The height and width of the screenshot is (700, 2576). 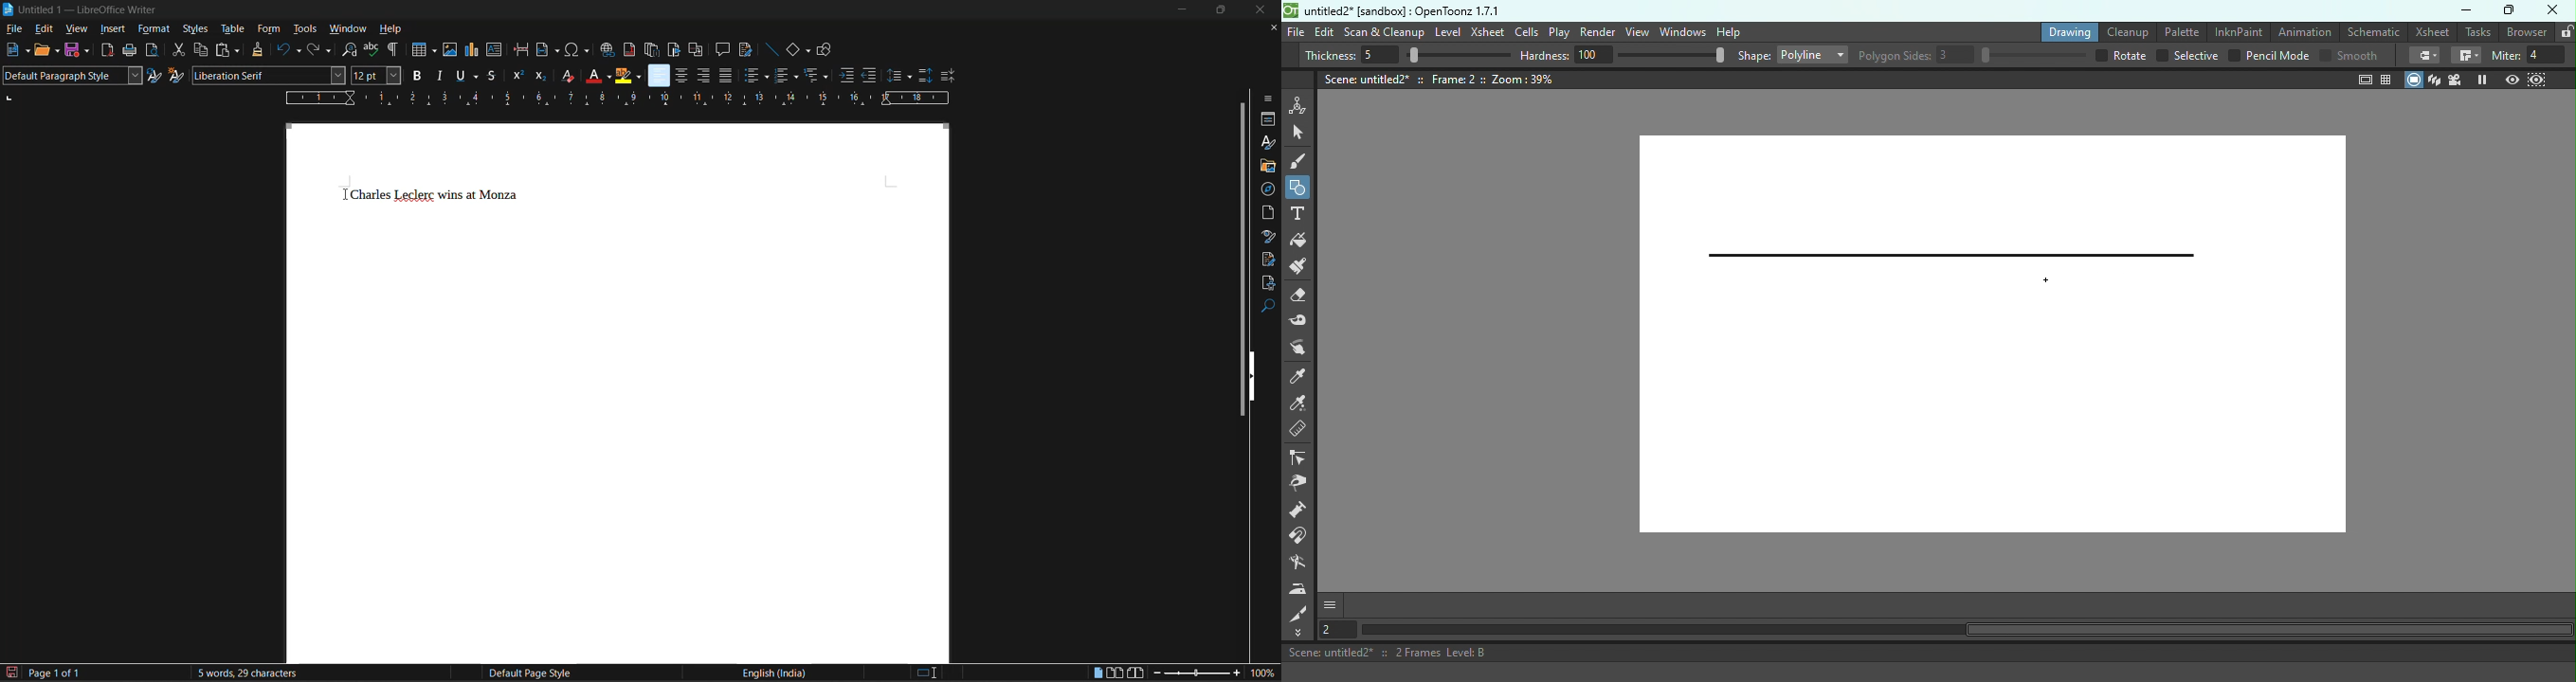 What do you see at coordinates (465, 77) in the screenshot?
I see `underline` at bounding box center [465, 77].